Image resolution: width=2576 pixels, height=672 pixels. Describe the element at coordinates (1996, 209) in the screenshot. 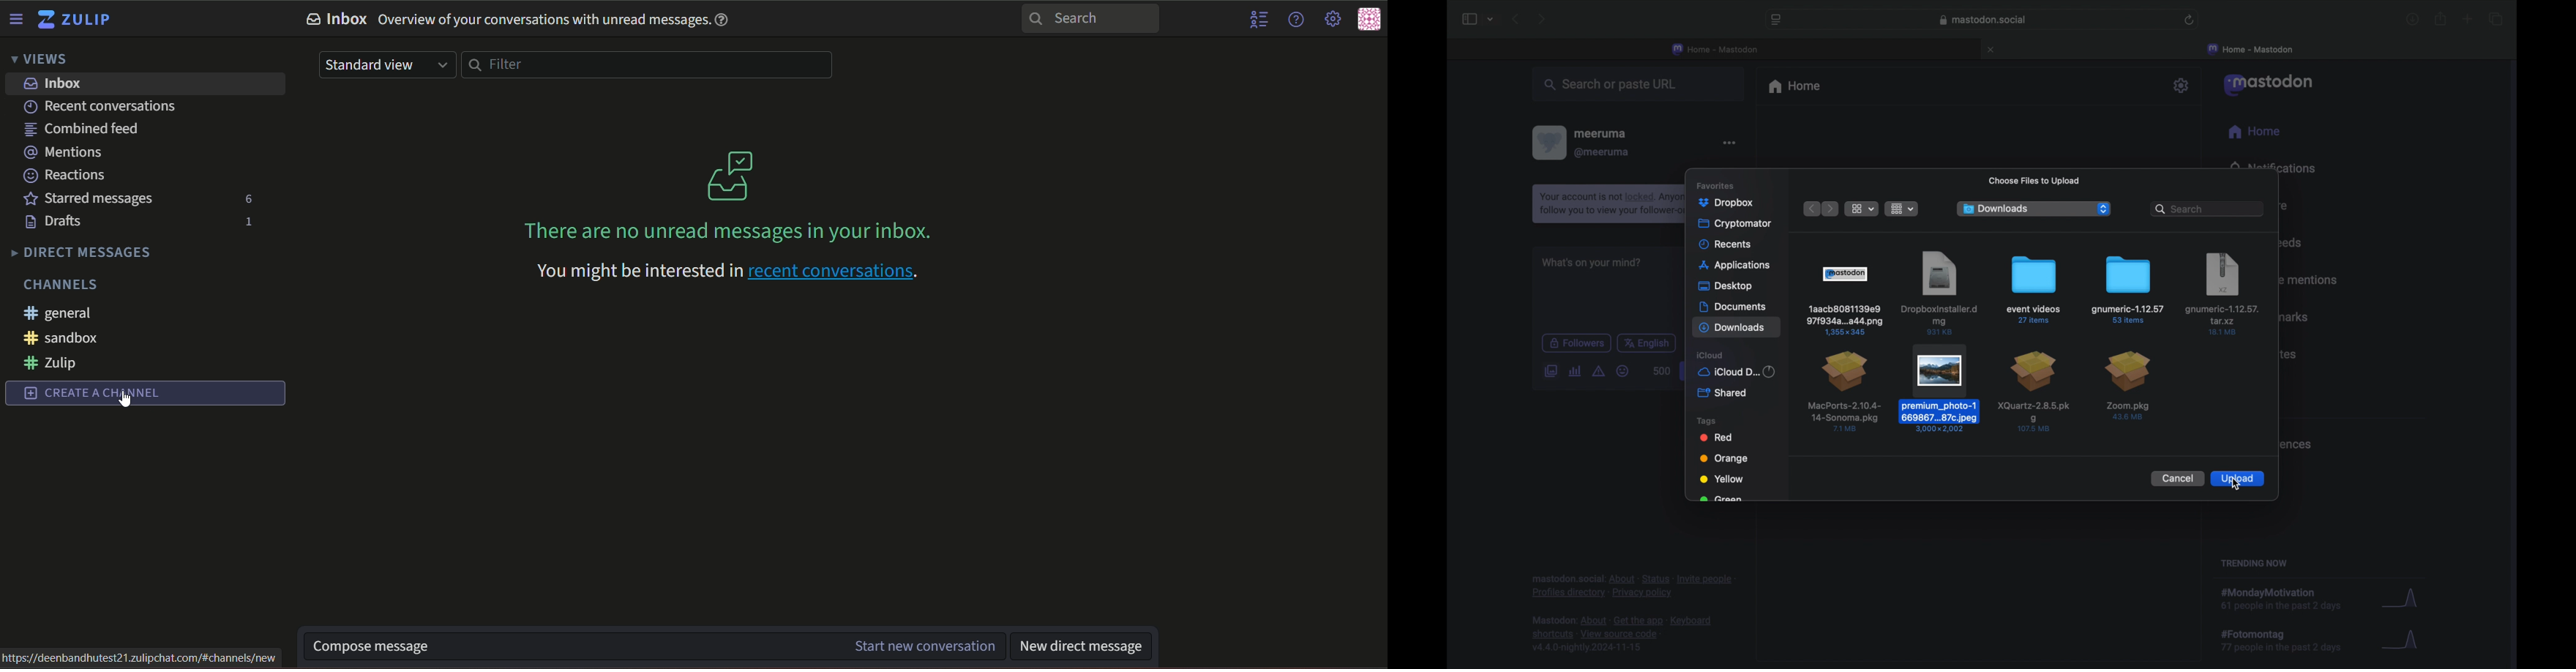

I see `downloads` at that location.